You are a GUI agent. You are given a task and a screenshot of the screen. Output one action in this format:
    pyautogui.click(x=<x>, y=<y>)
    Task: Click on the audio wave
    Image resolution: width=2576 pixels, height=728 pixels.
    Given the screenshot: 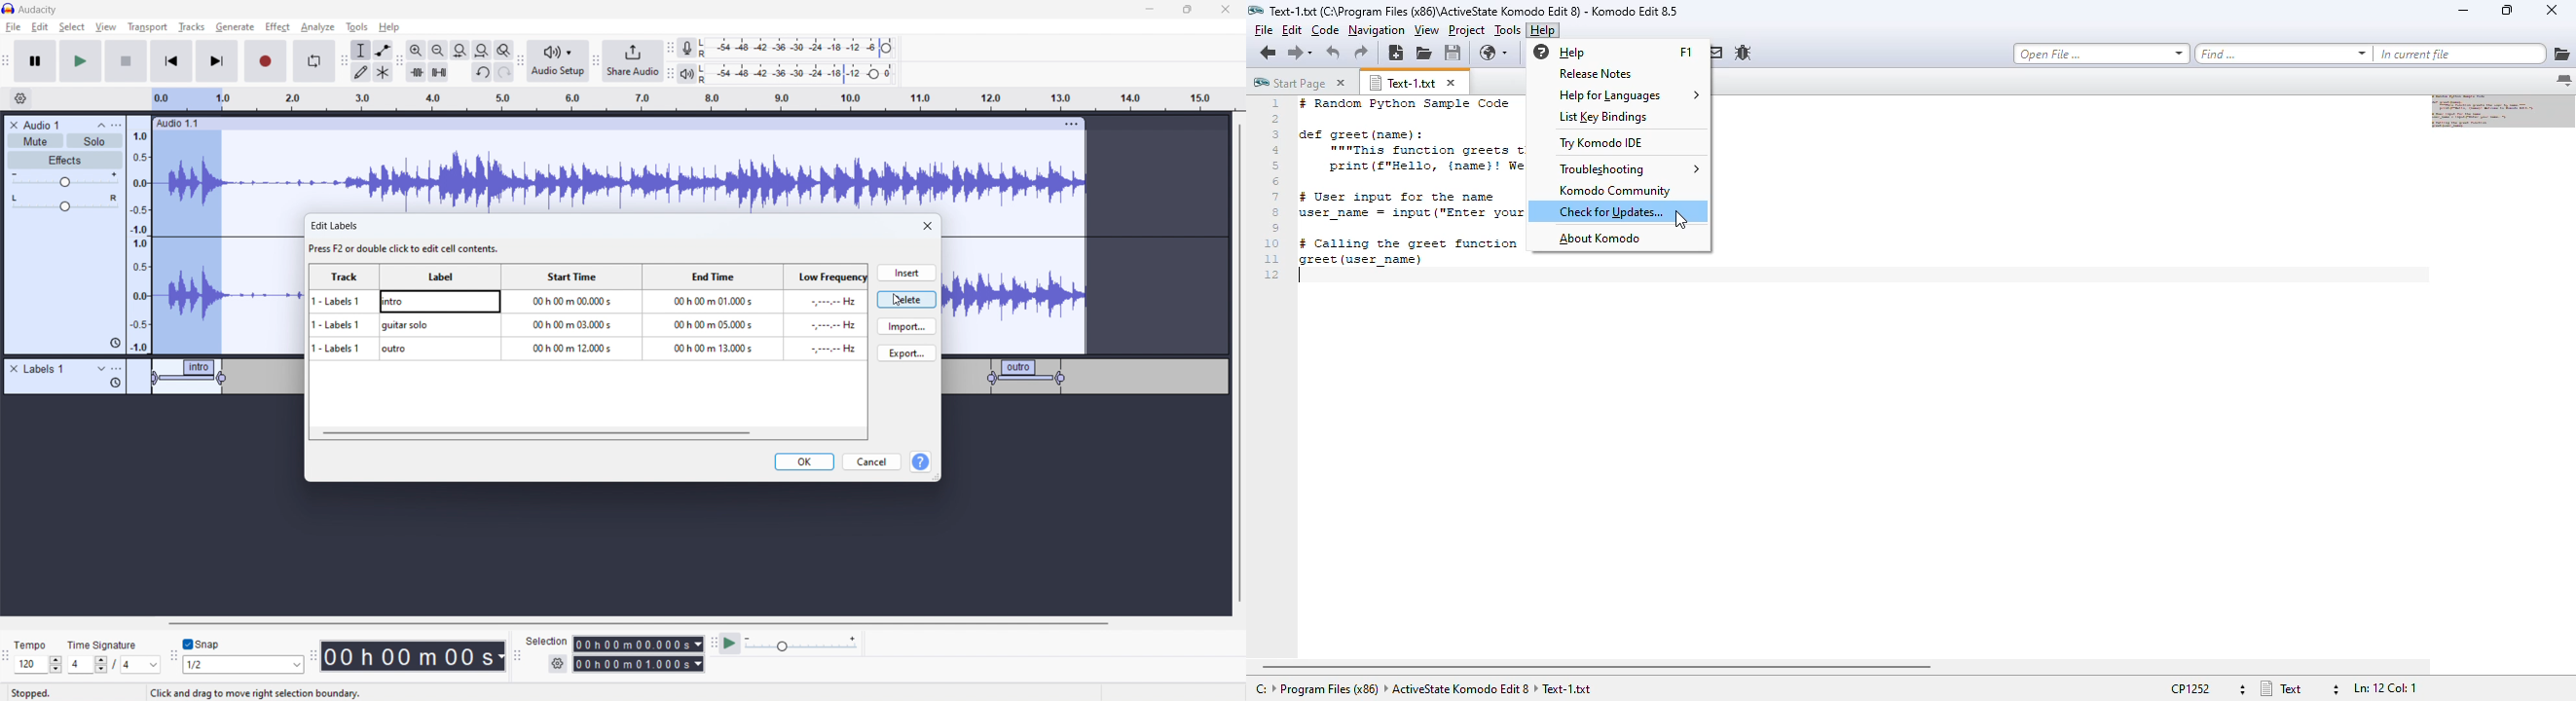 What is the action you would take?
    pyautogui.click(x=230, y=284)
    